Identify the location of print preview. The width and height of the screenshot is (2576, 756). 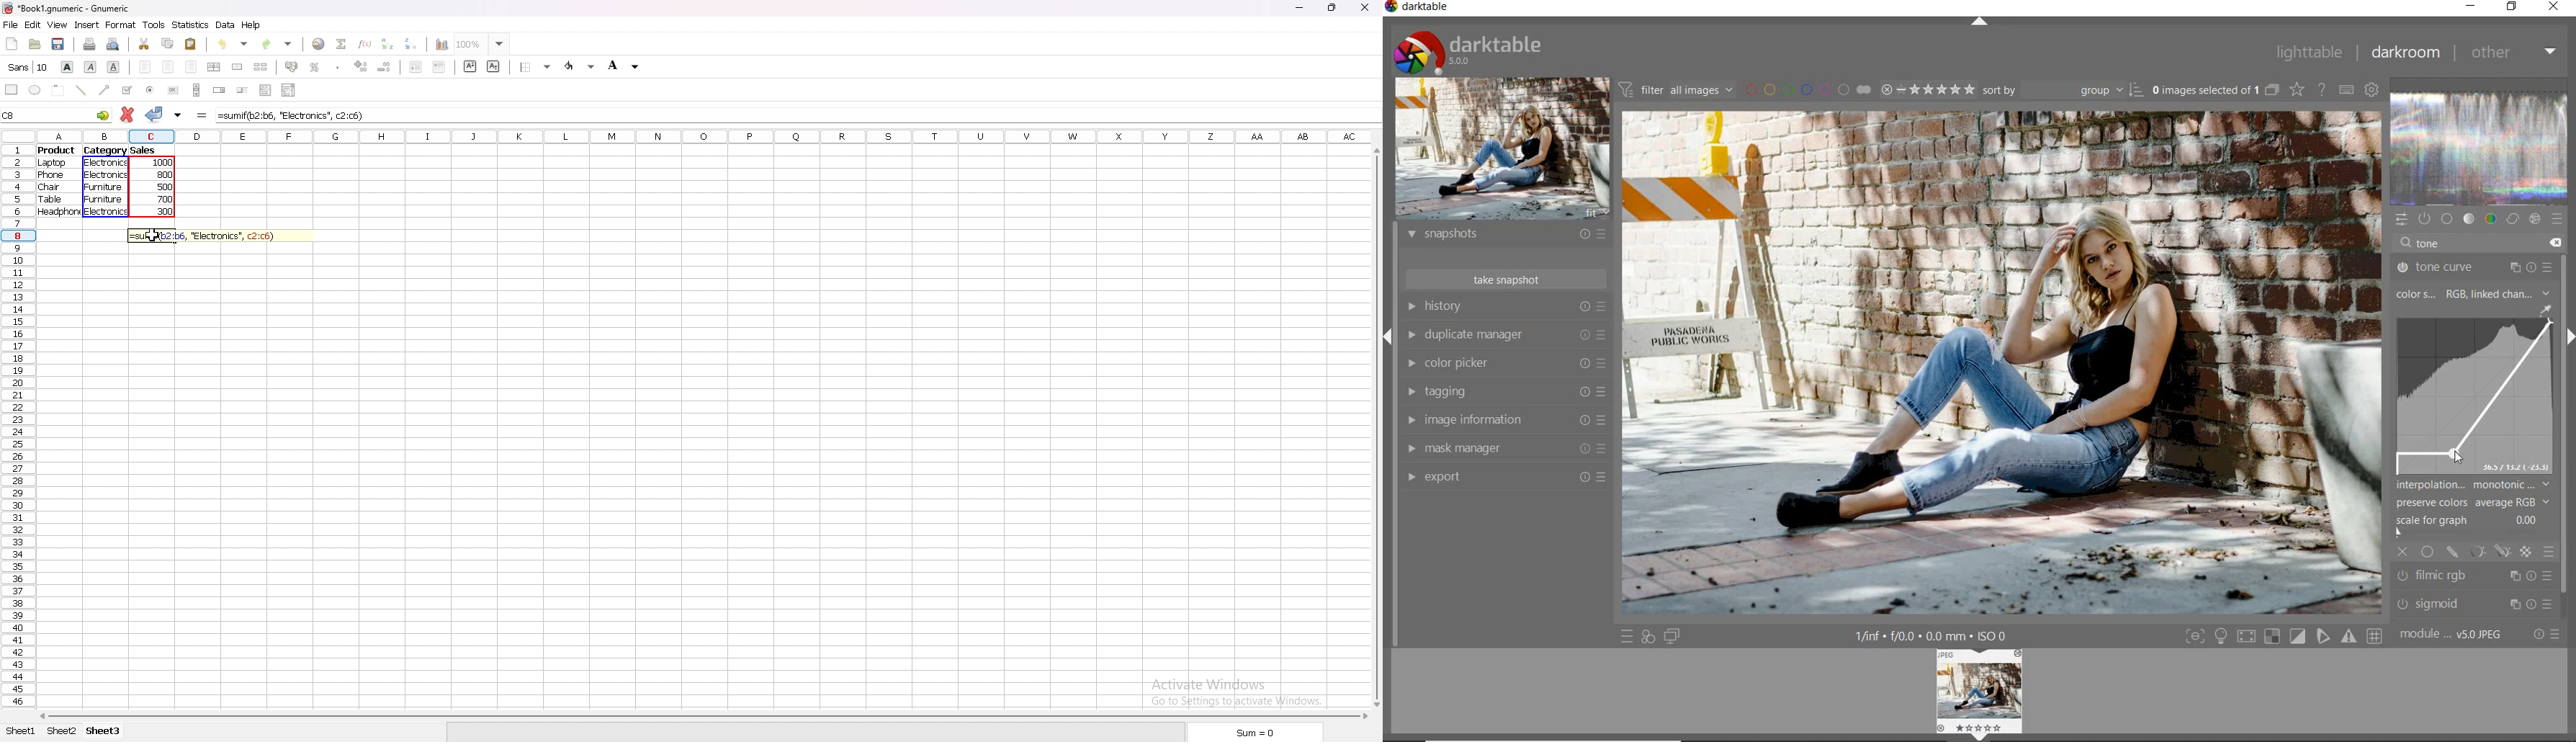
(114, 43).